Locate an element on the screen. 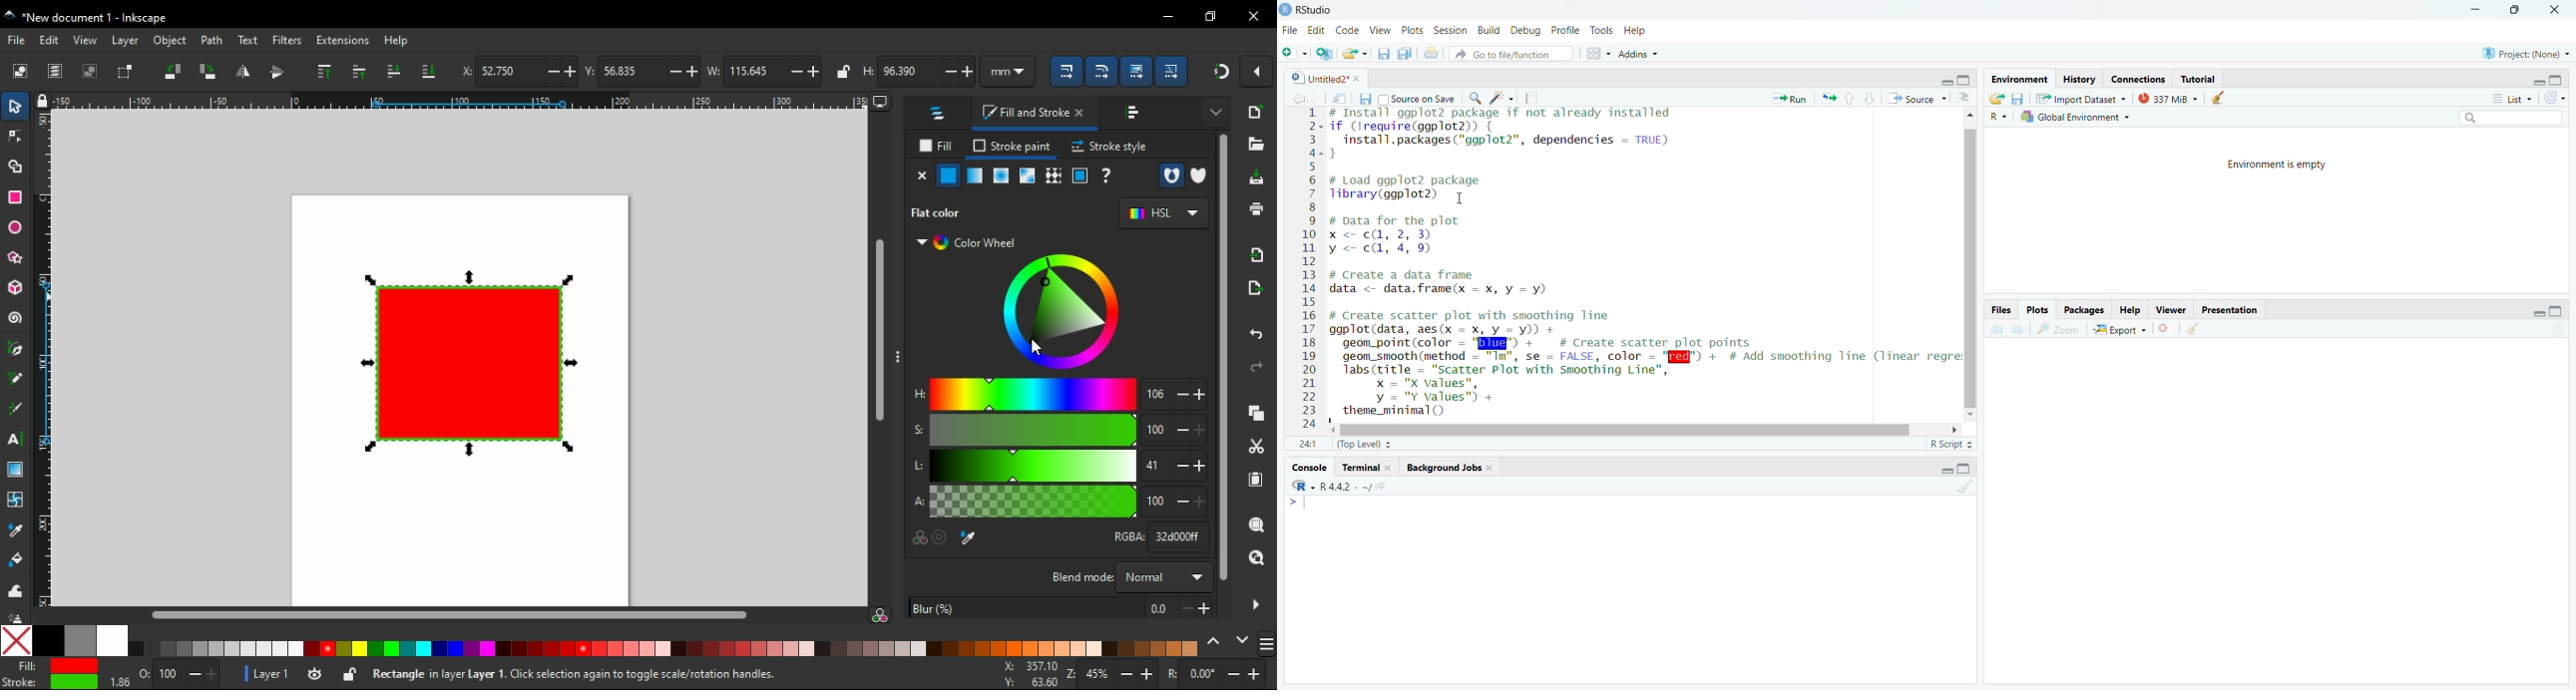 This screenshot has width=2576, height=700. find/replace is located at coordinates (1475, 98).